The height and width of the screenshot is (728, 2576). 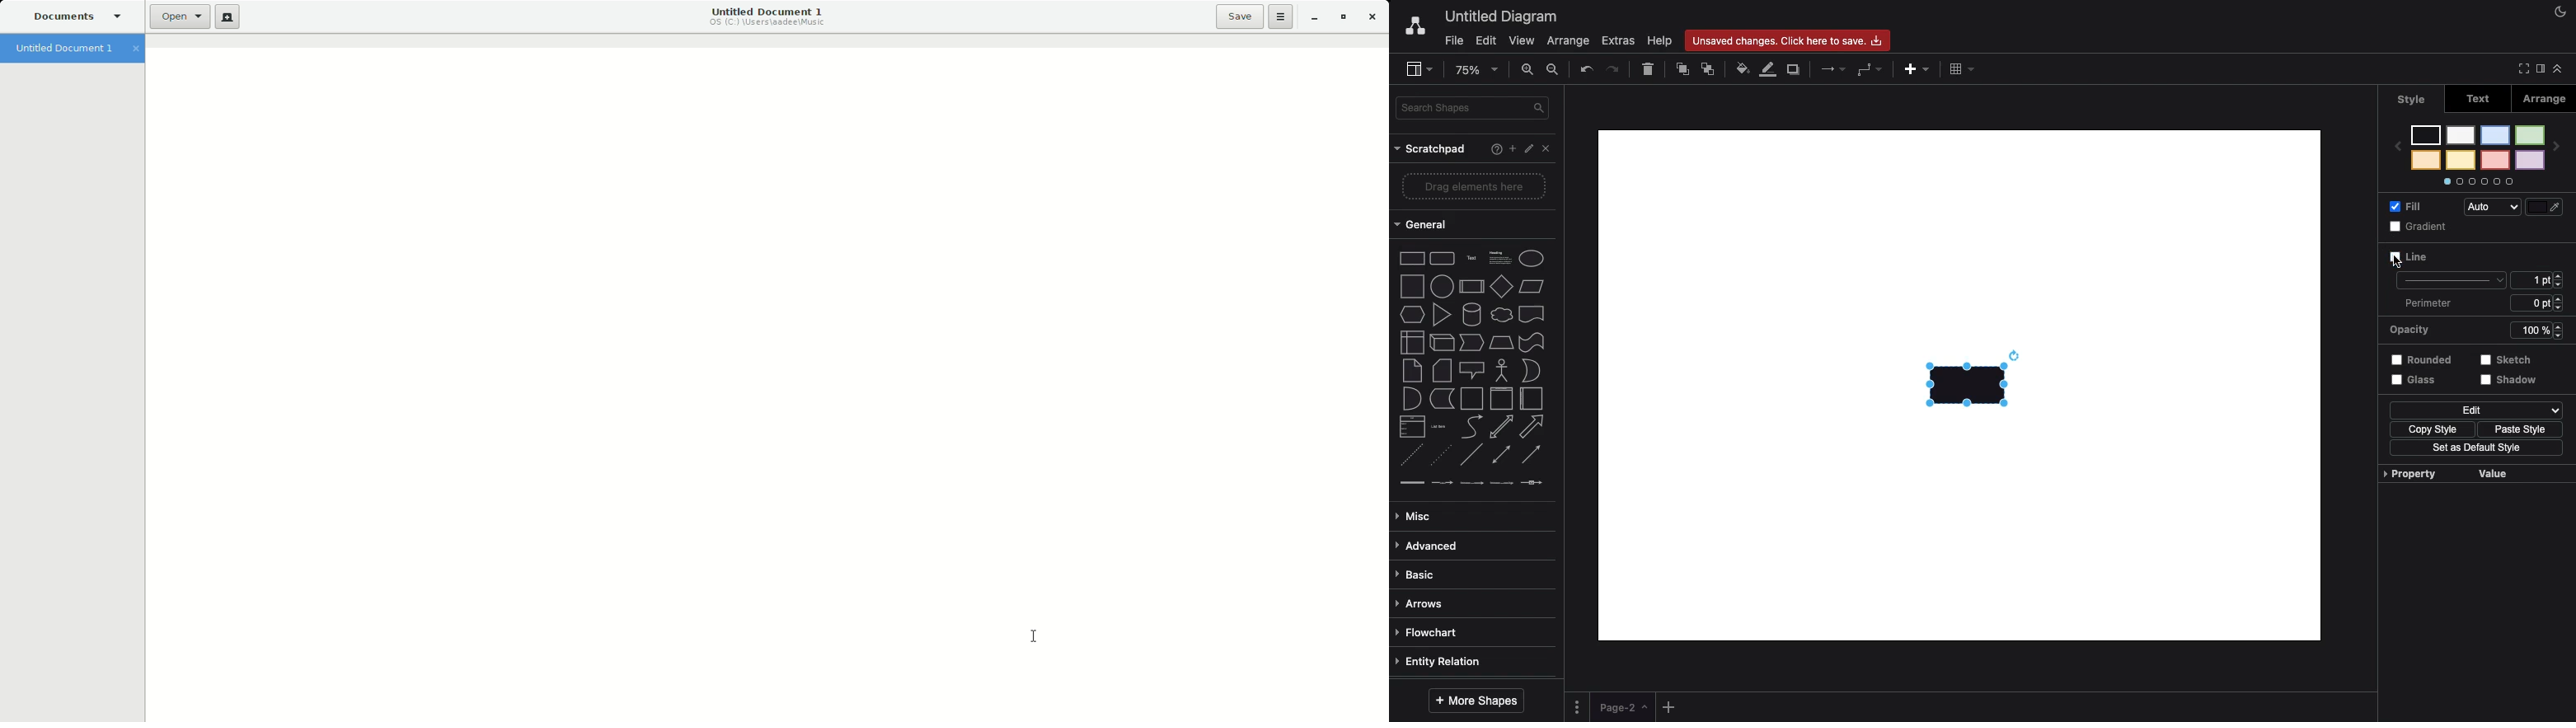 What do you see at coordinates (2494, 135) in the screenshot?
I see `color 3` at bounding box center [2494, 135].